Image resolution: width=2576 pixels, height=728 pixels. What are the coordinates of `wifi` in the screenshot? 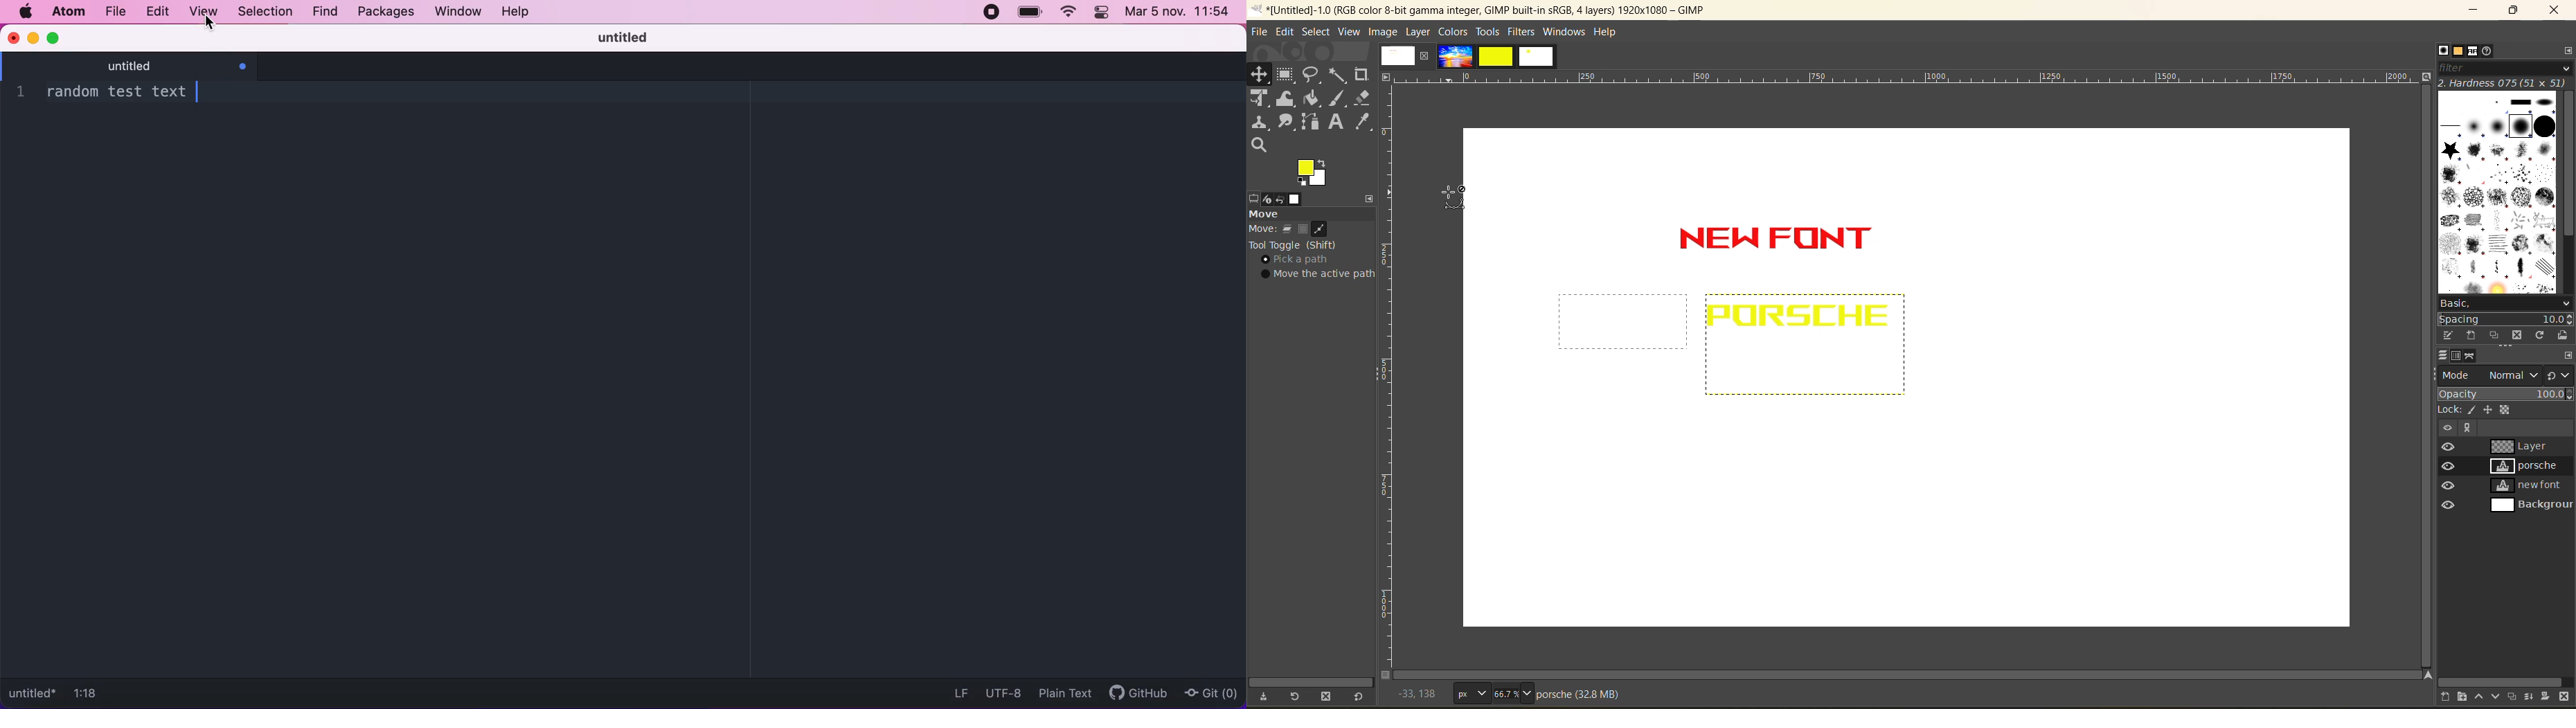 It's located at (1067, 14).